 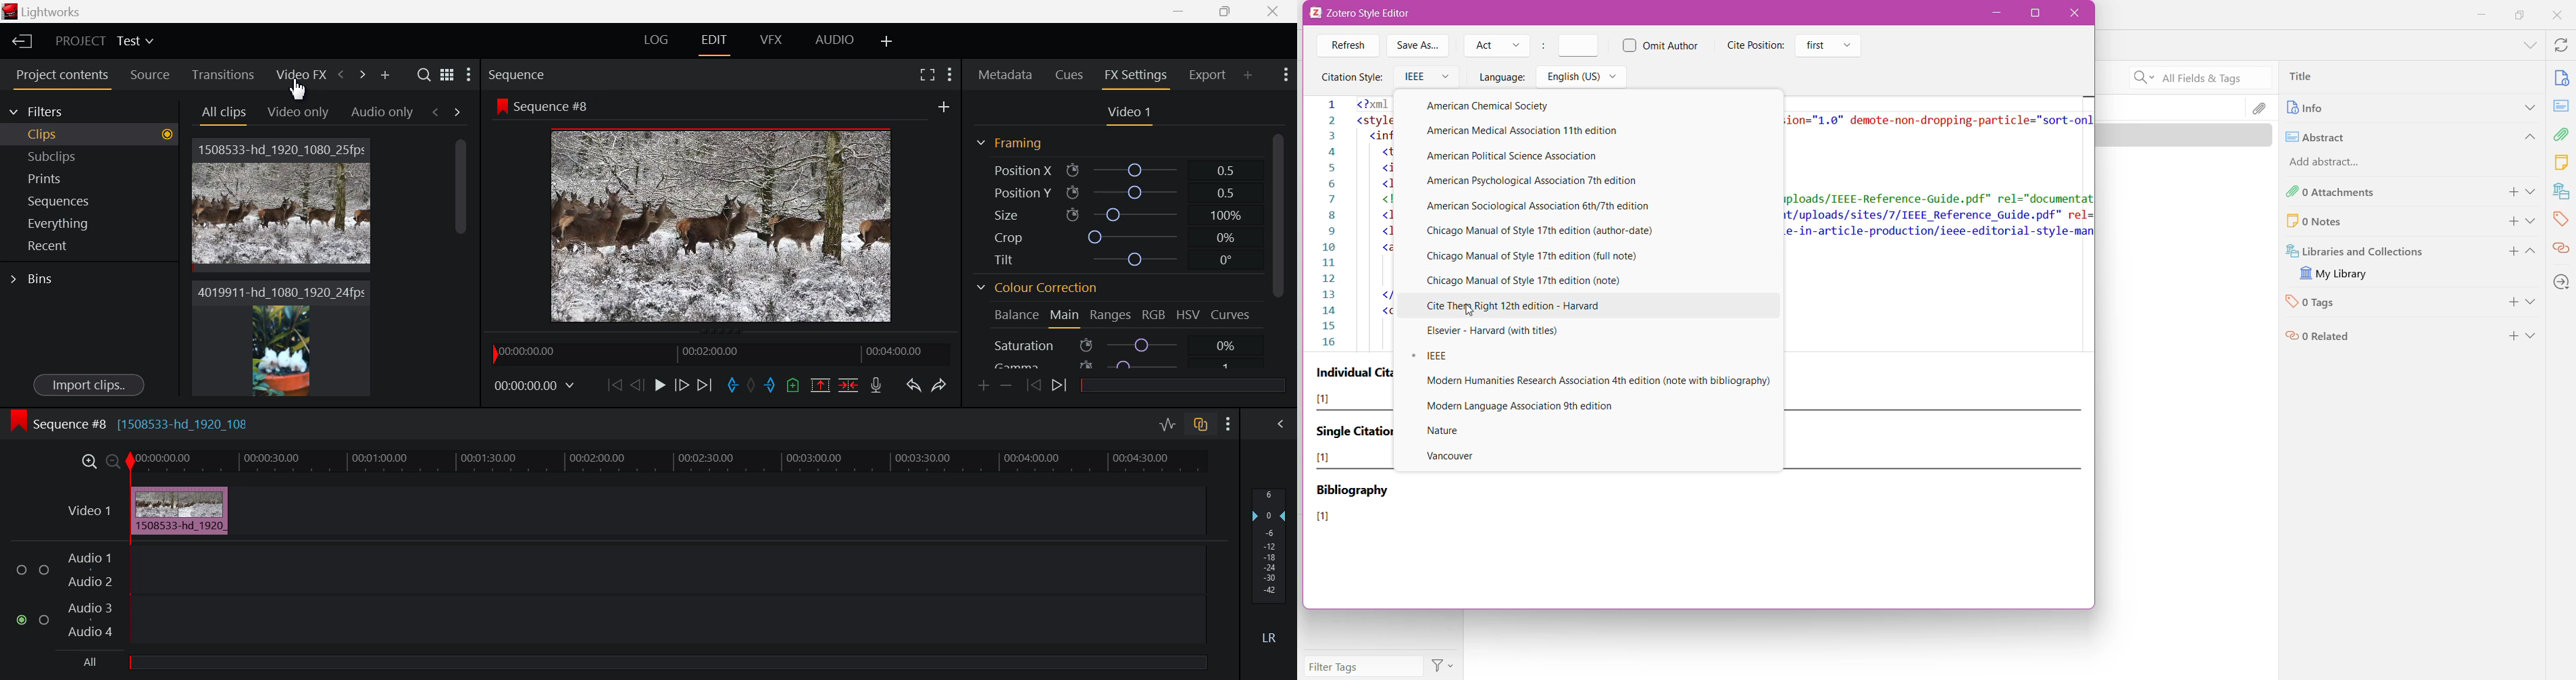 What do you see at coordinates (1227, 11) in the screenshot?
I see `Minimize` at bounding box center [1227, 11].